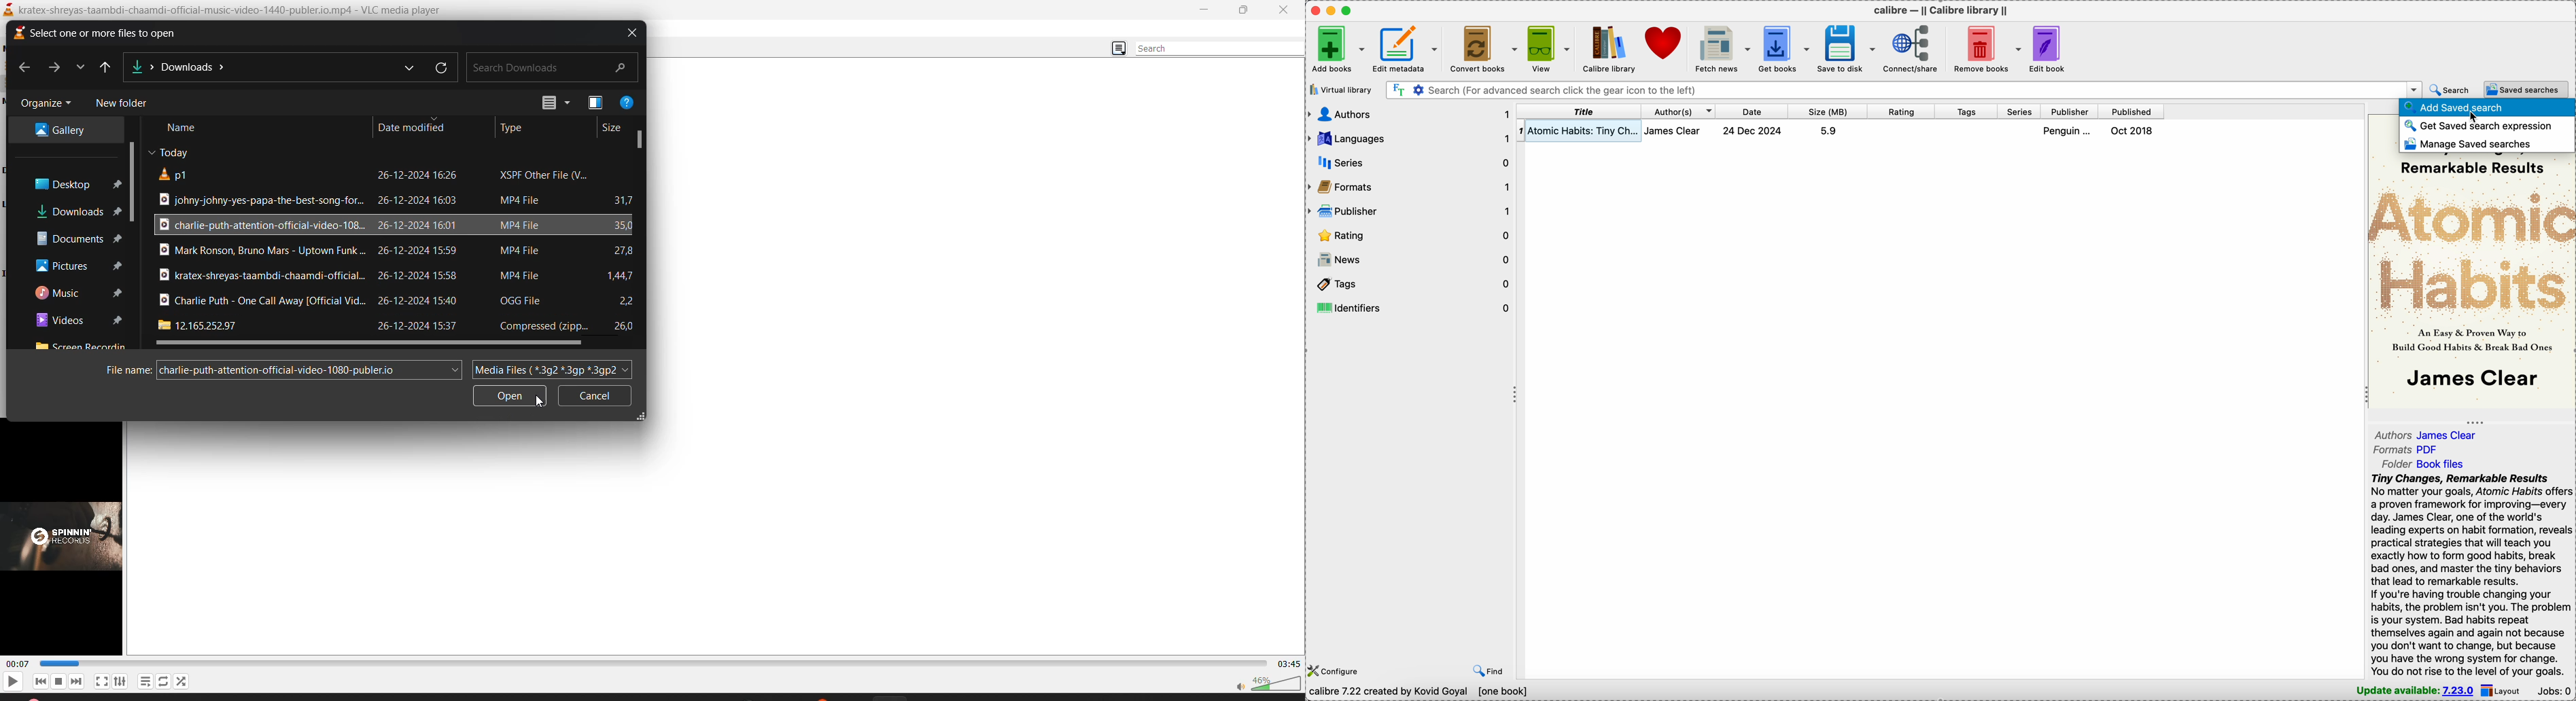 The width and height of the screenshot is (2576, 728). I want to click on current track time, so click(20, 665).